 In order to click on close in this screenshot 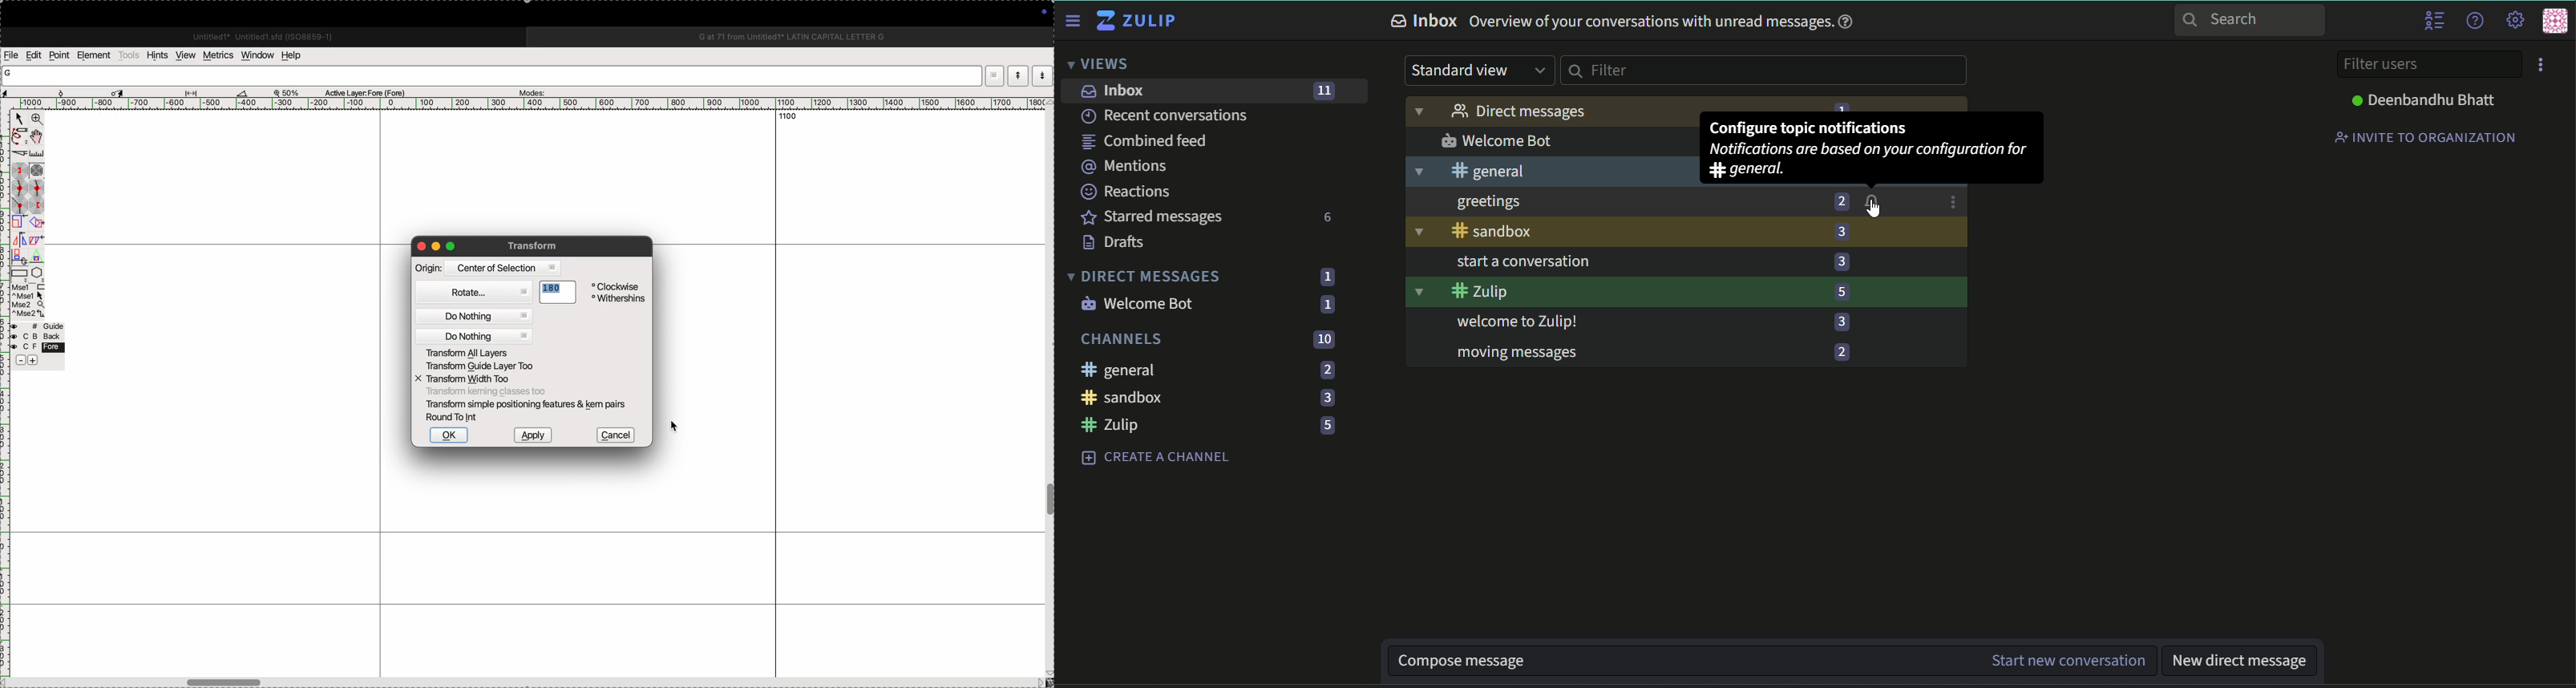, I will do `click(419, 246)`.